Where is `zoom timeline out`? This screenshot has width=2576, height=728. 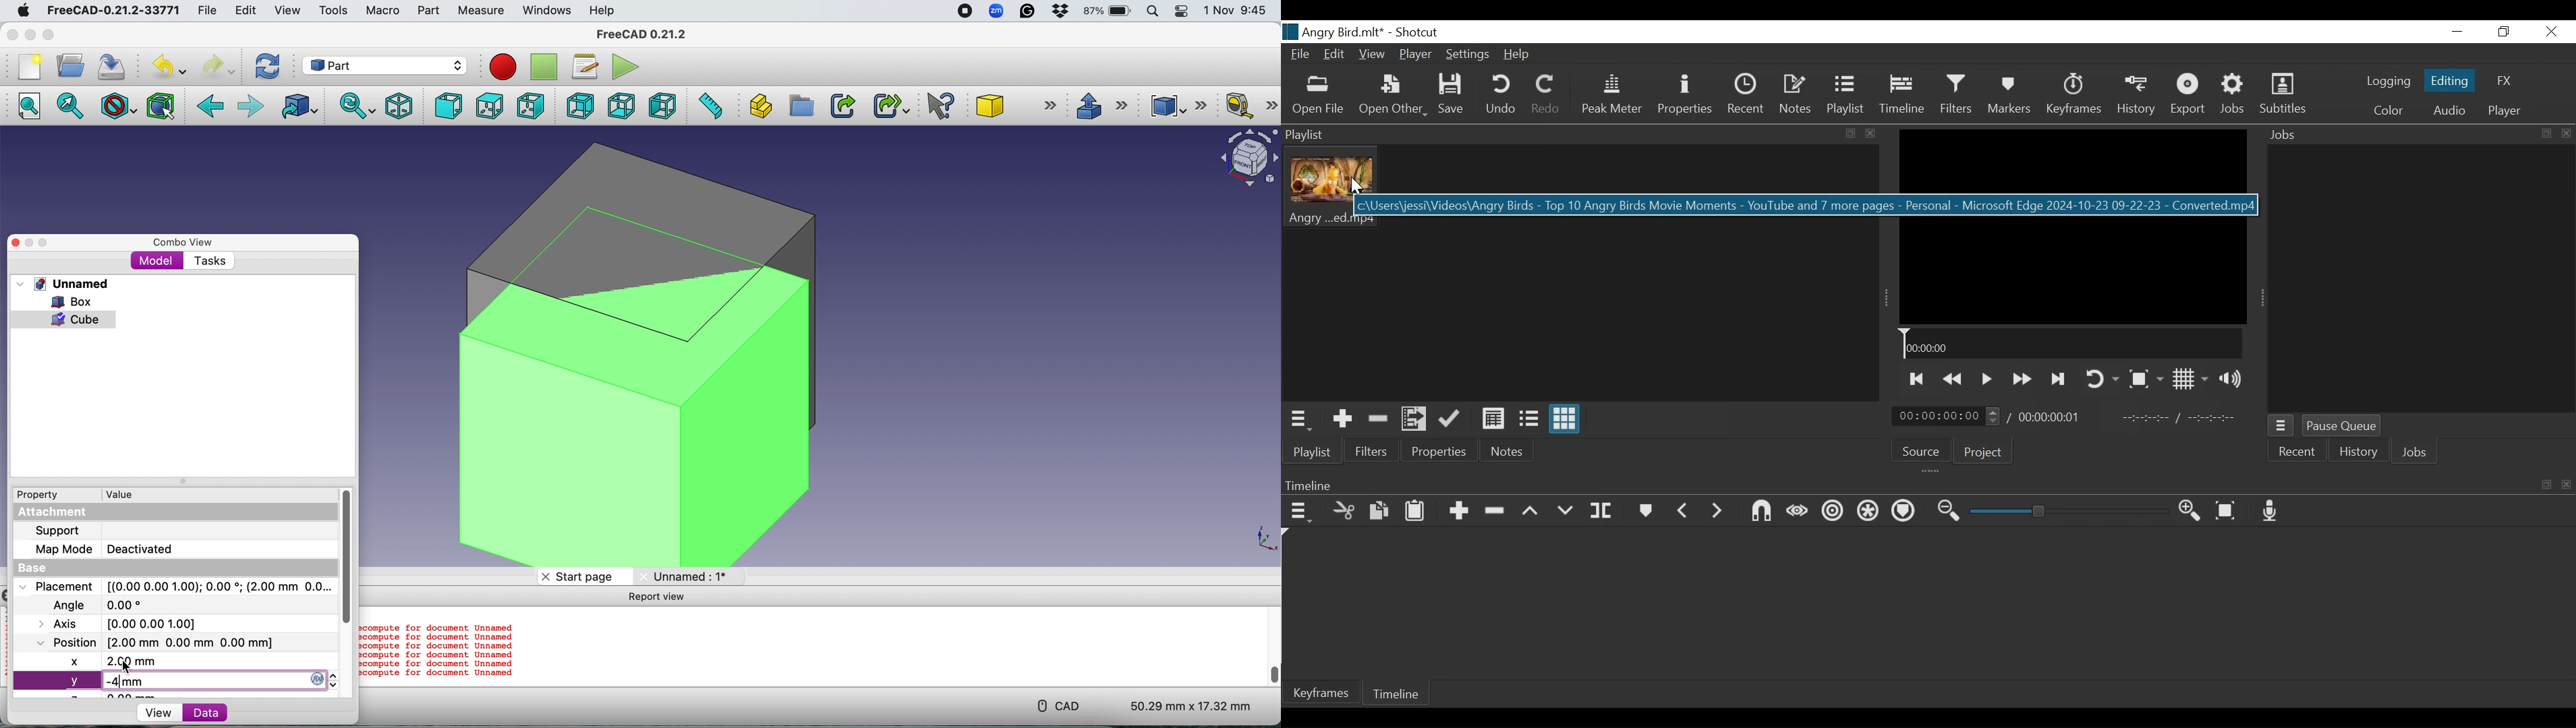
zoom timeline out is located at coordinates (2191, 511).